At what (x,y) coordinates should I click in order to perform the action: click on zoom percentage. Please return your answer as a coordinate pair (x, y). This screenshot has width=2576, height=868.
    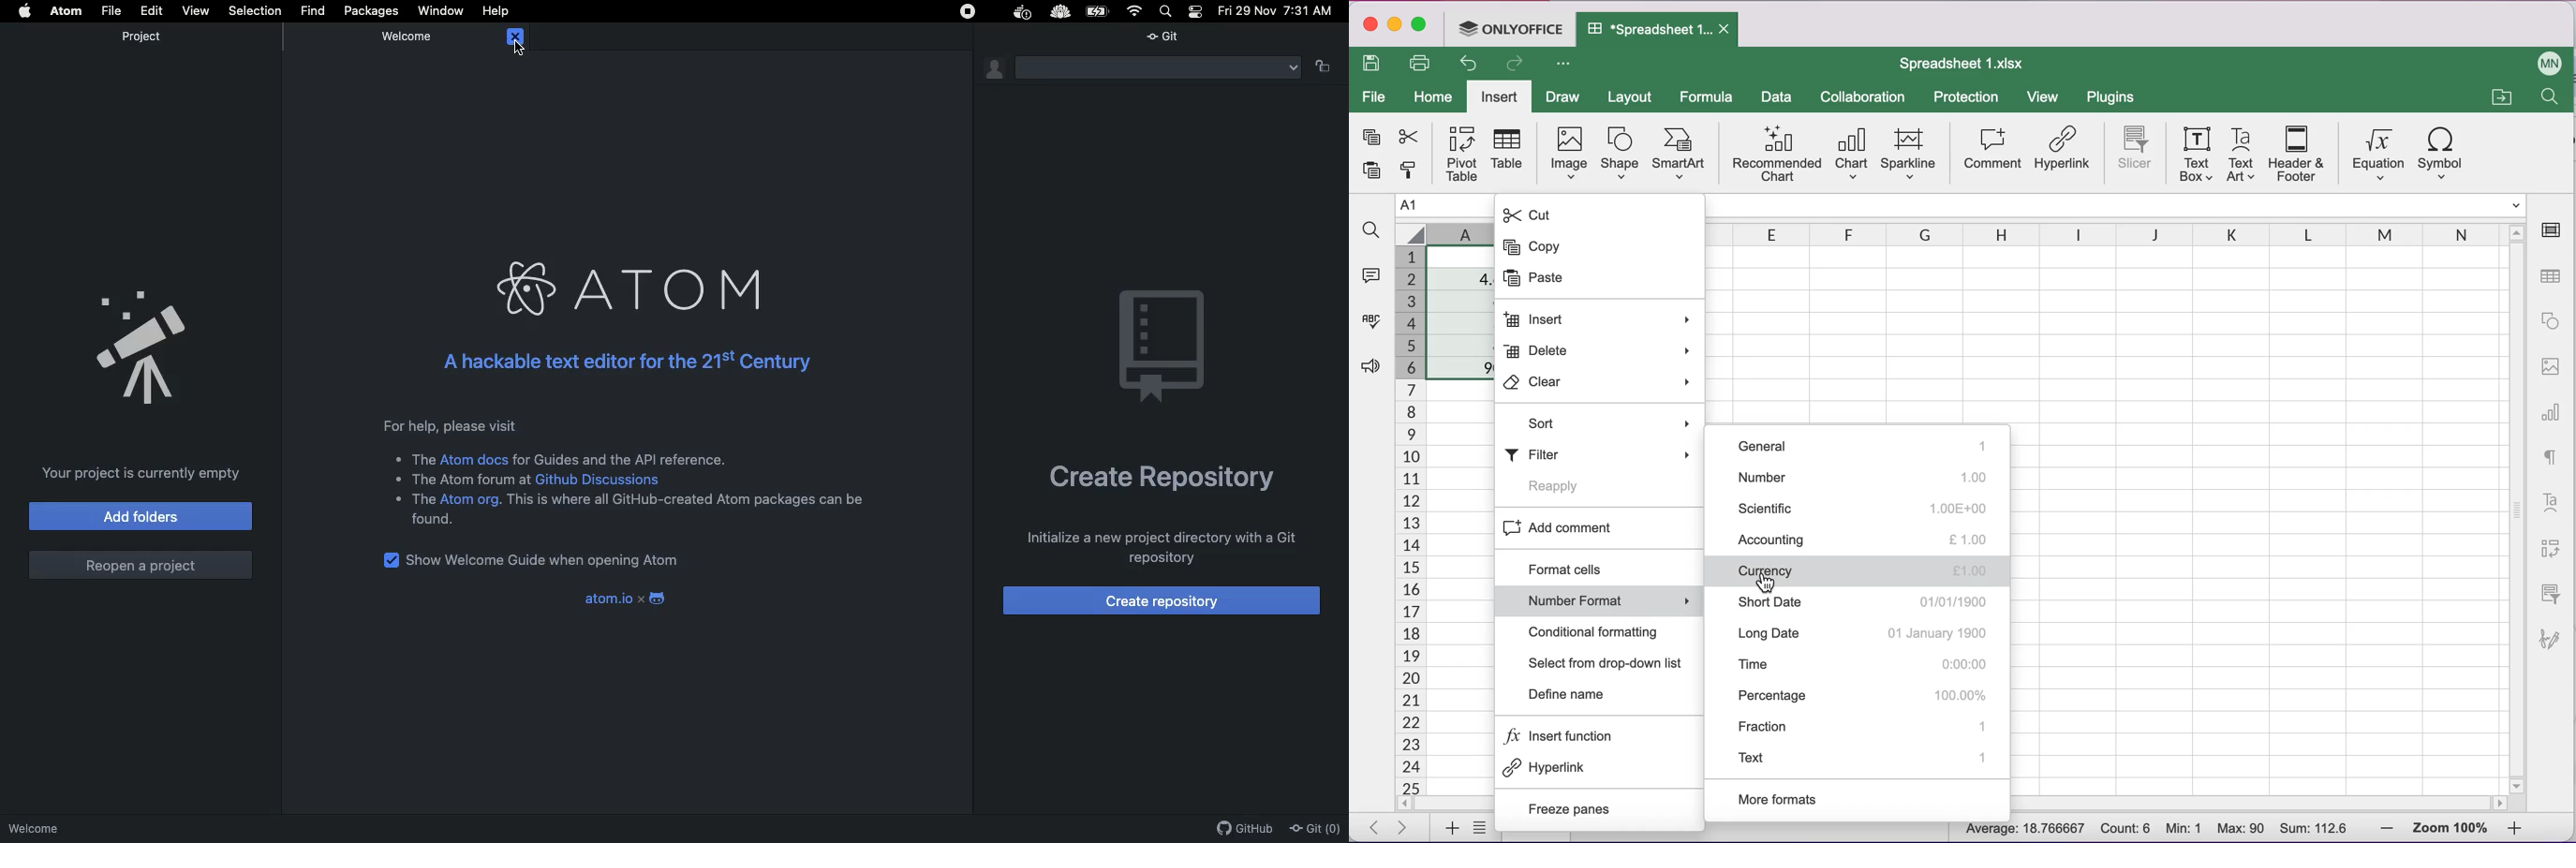
    Looking at the image, I should click on (2452, 827).